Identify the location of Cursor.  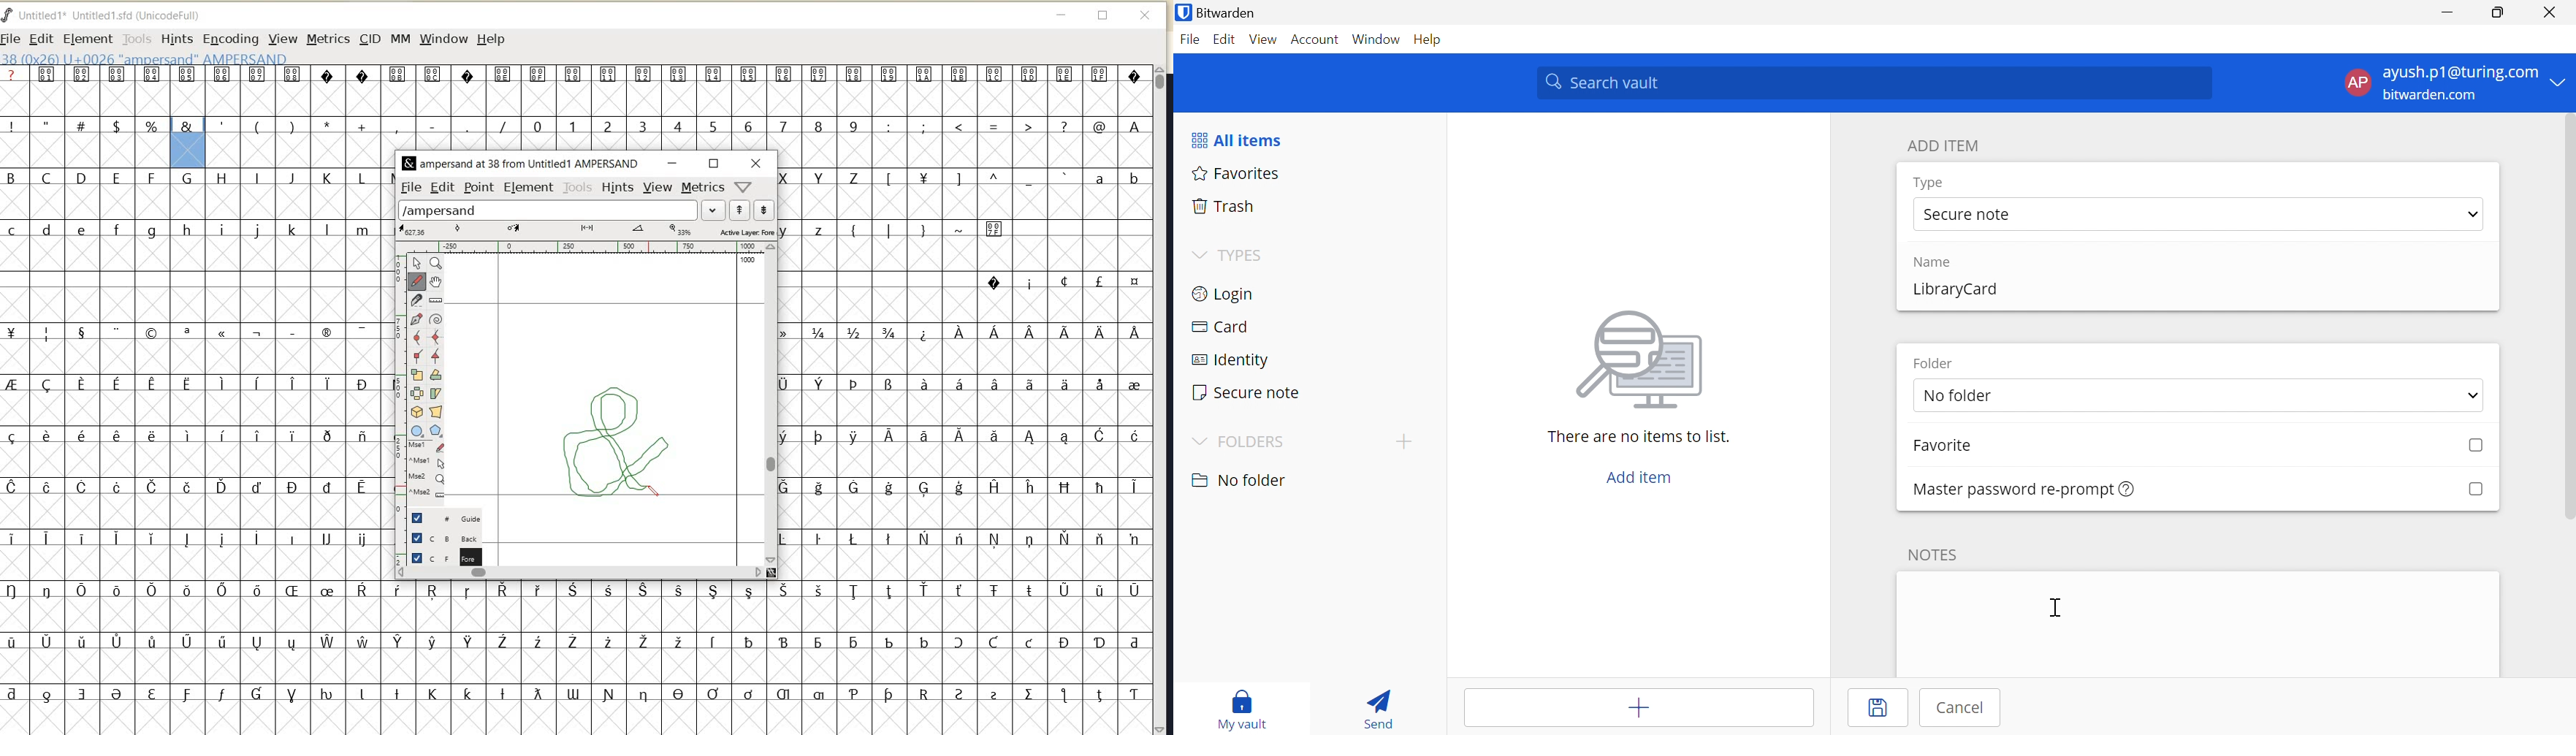
(2058, 606).